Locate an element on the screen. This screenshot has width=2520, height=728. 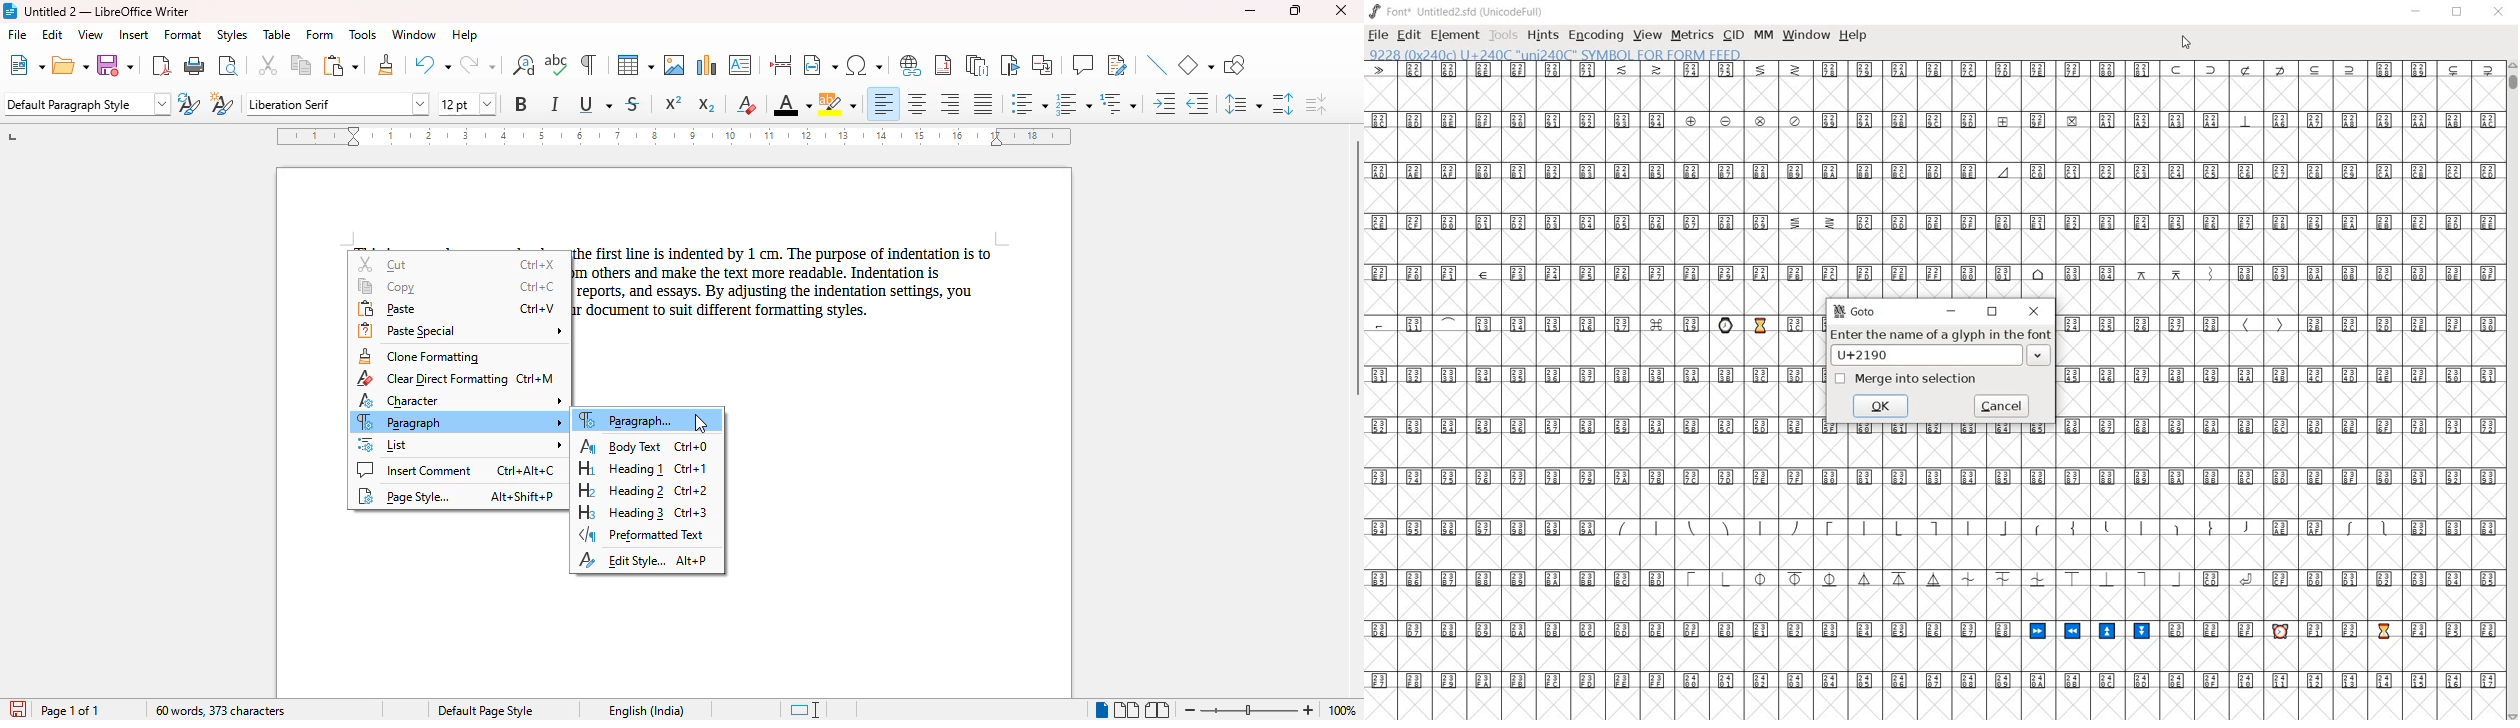
cut is located at coordinates (459, 264).